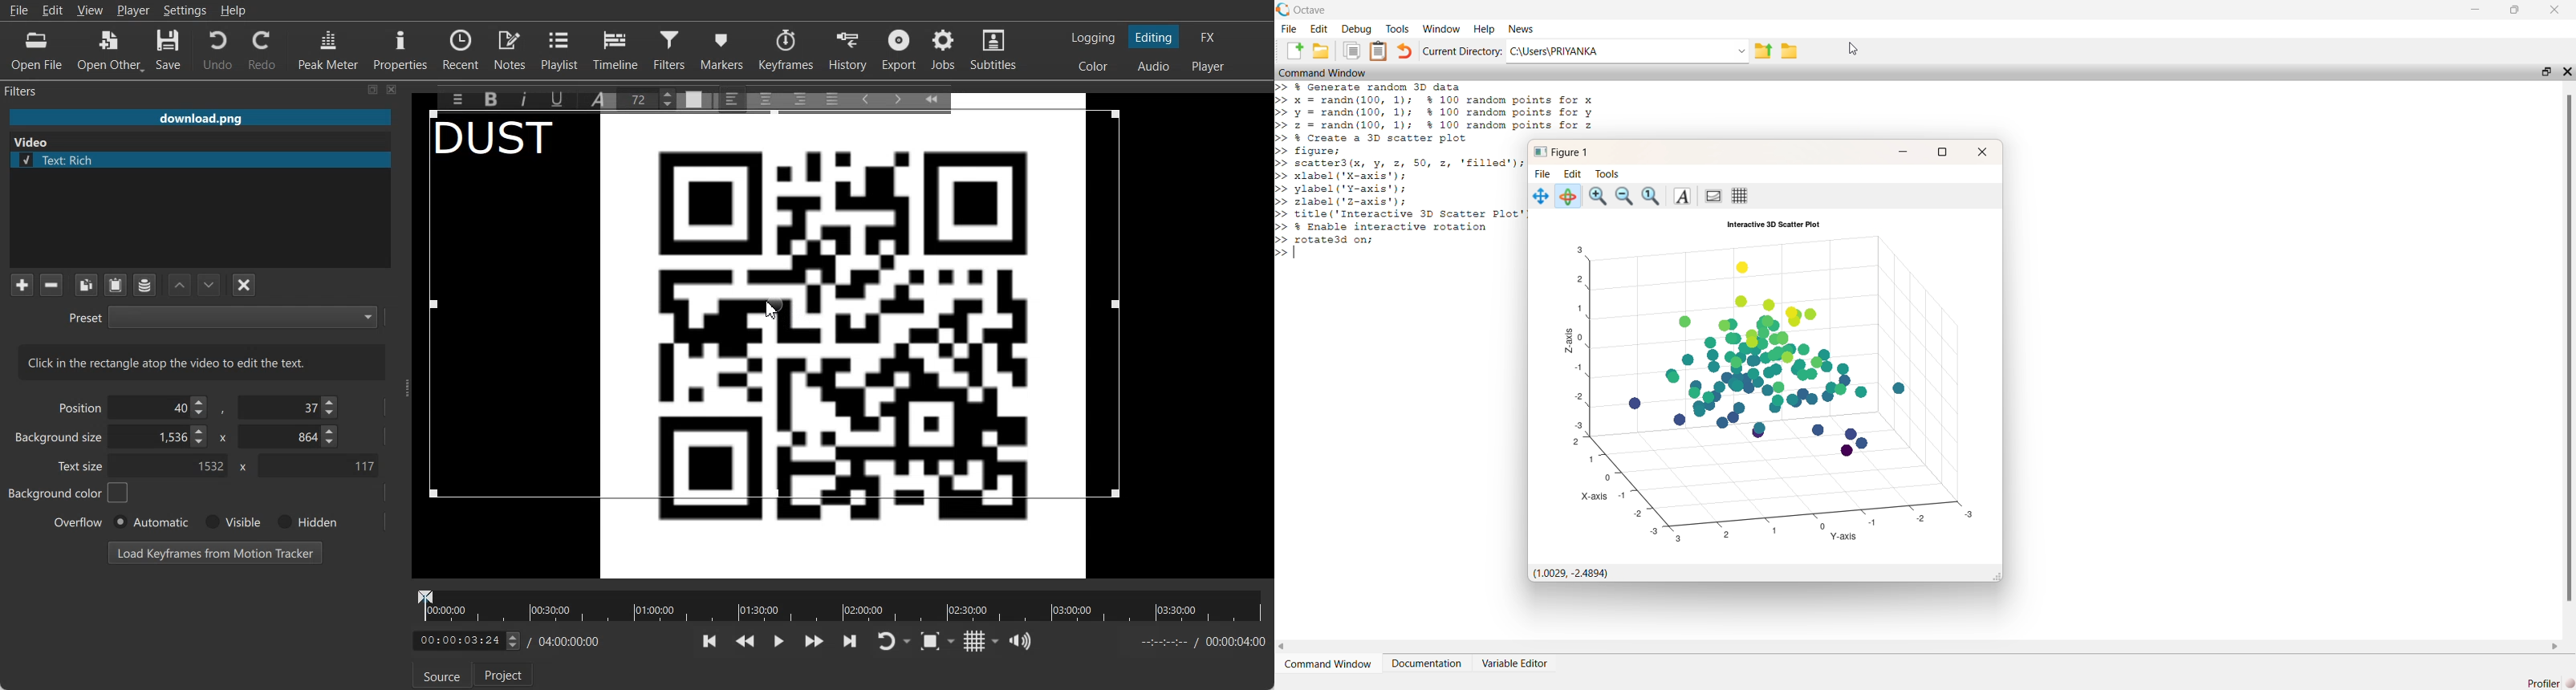 This screenshot has width=2576, height=700. I want to click on Move Filter Down, so click(209, 285).